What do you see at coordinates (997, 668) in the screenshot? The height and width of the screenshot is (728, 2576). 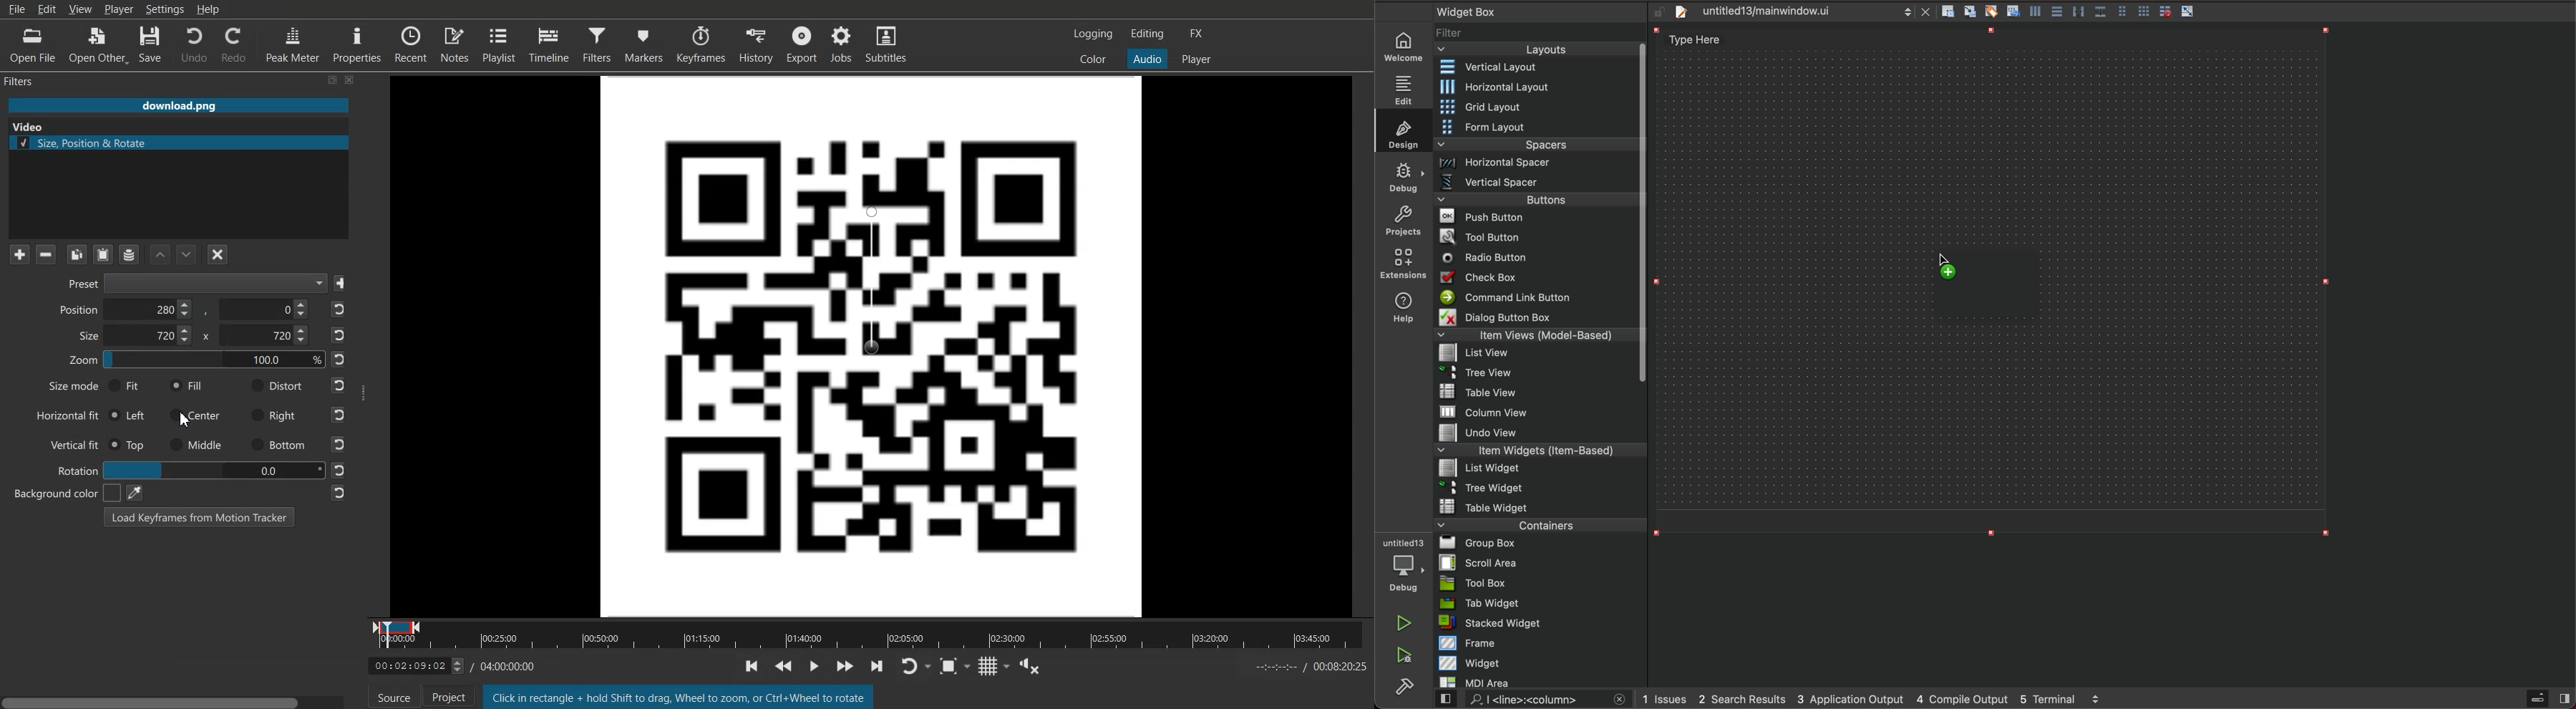 I see `Toggle grid display on the player` at bounding box center [997, 668].